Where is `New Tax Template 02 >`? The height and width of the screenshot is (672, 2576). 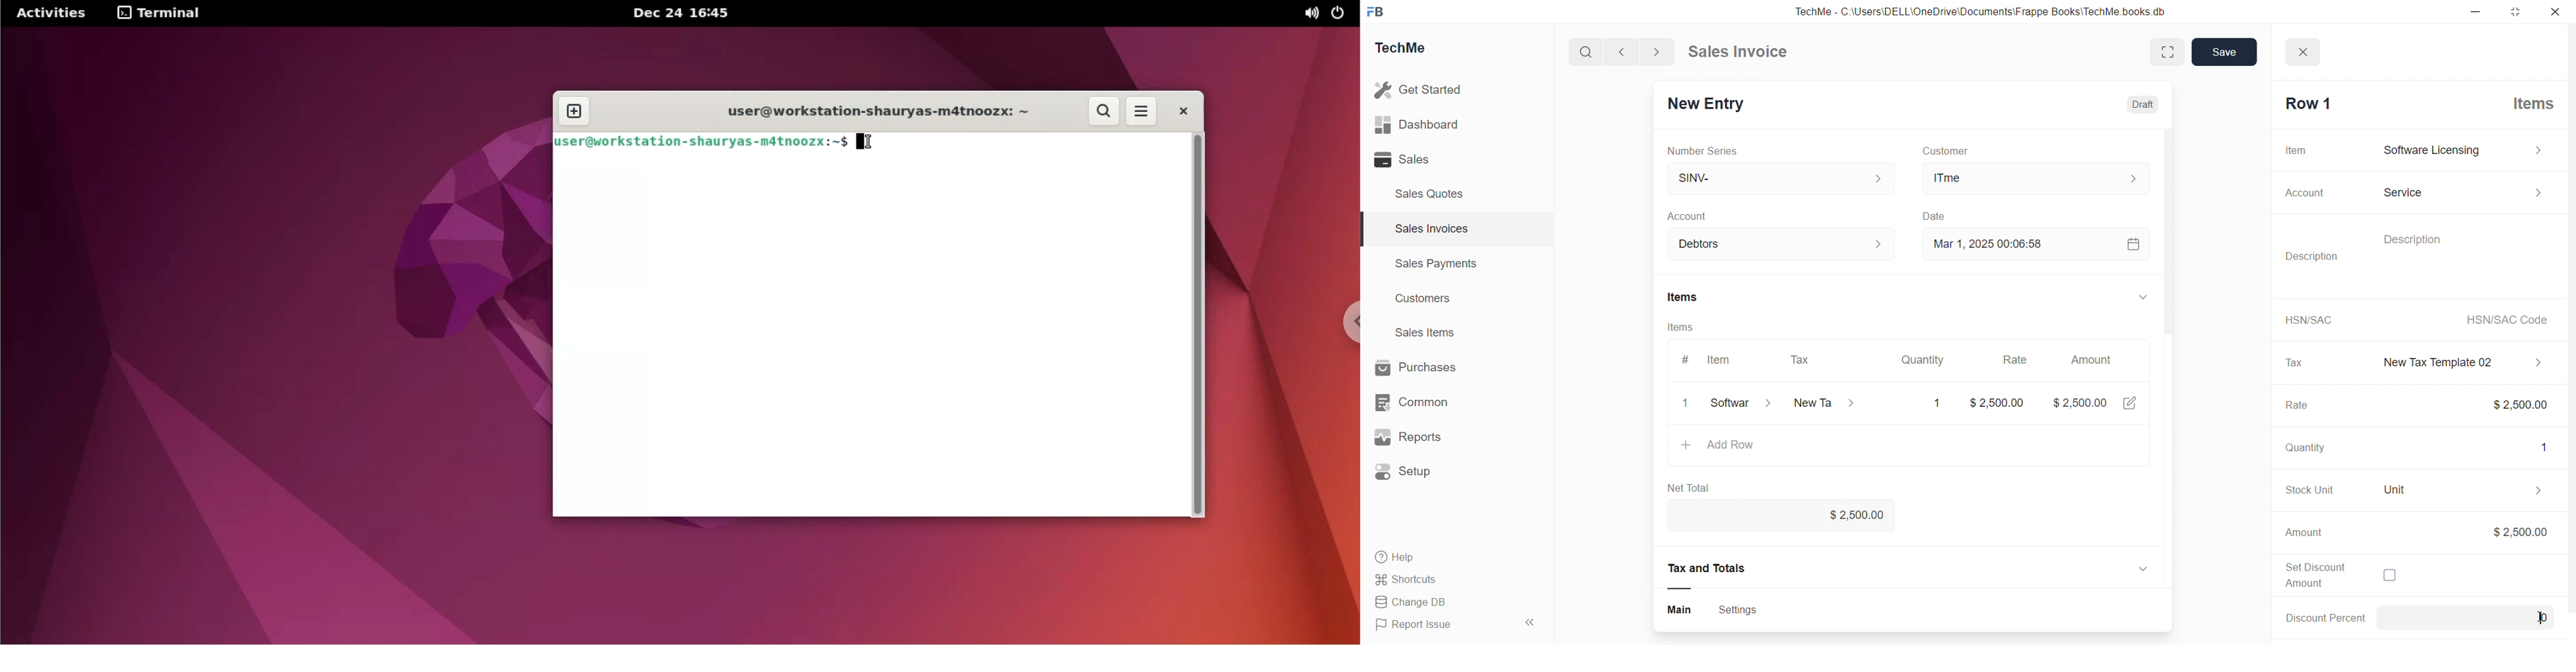 New Tax Template 02 > is located at coordinates (2456, 361).